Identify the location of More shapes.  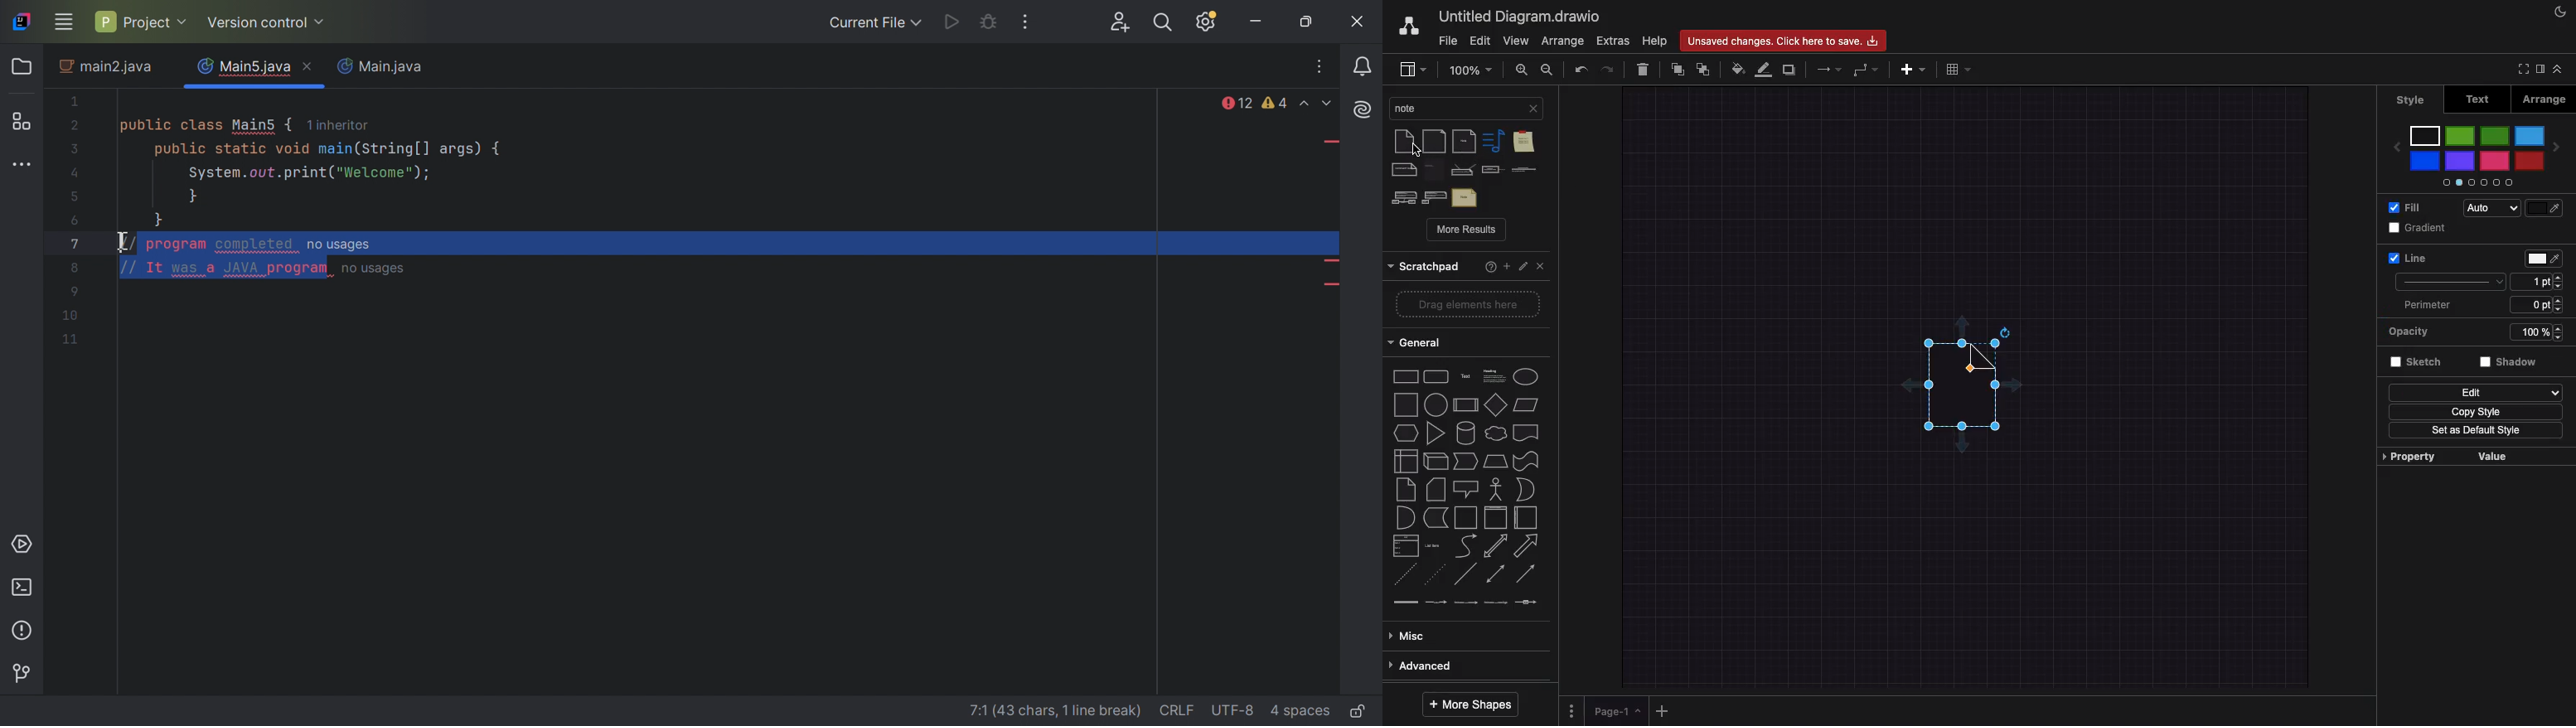
(1476, 705).